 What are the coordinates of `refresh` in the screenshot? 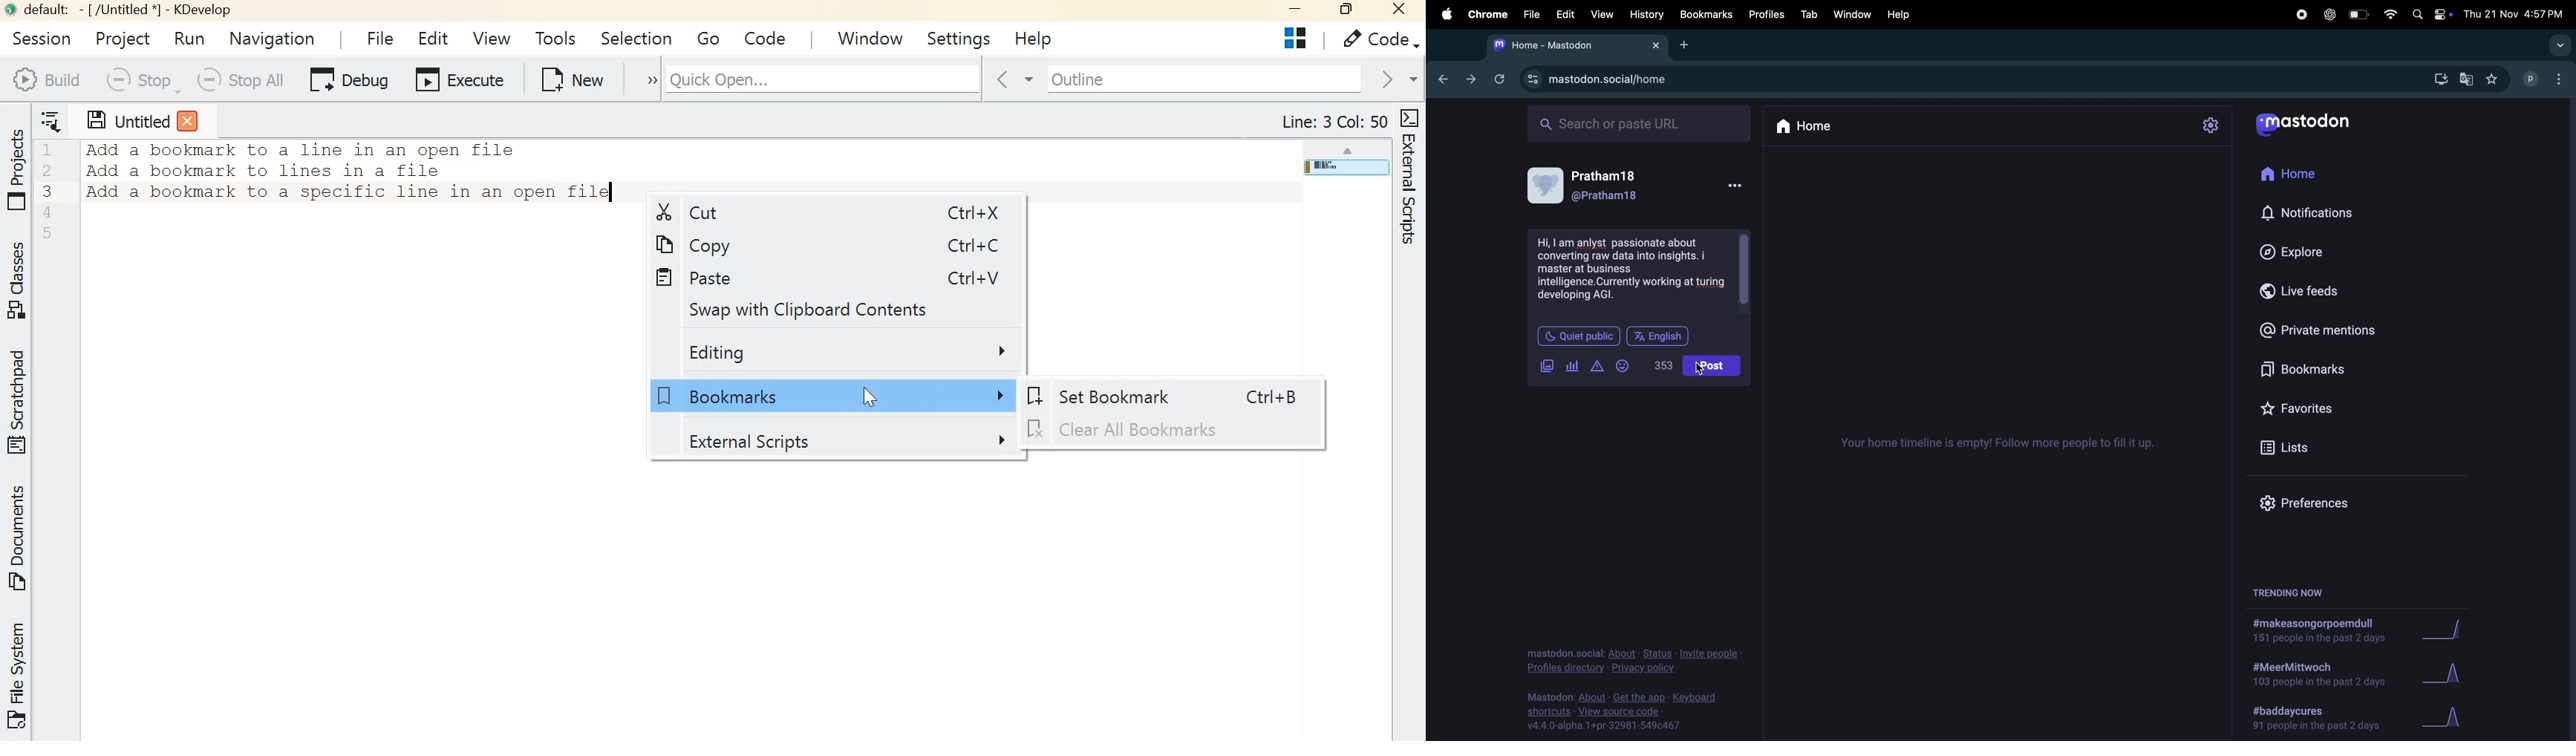 It's located at (1497, 78).